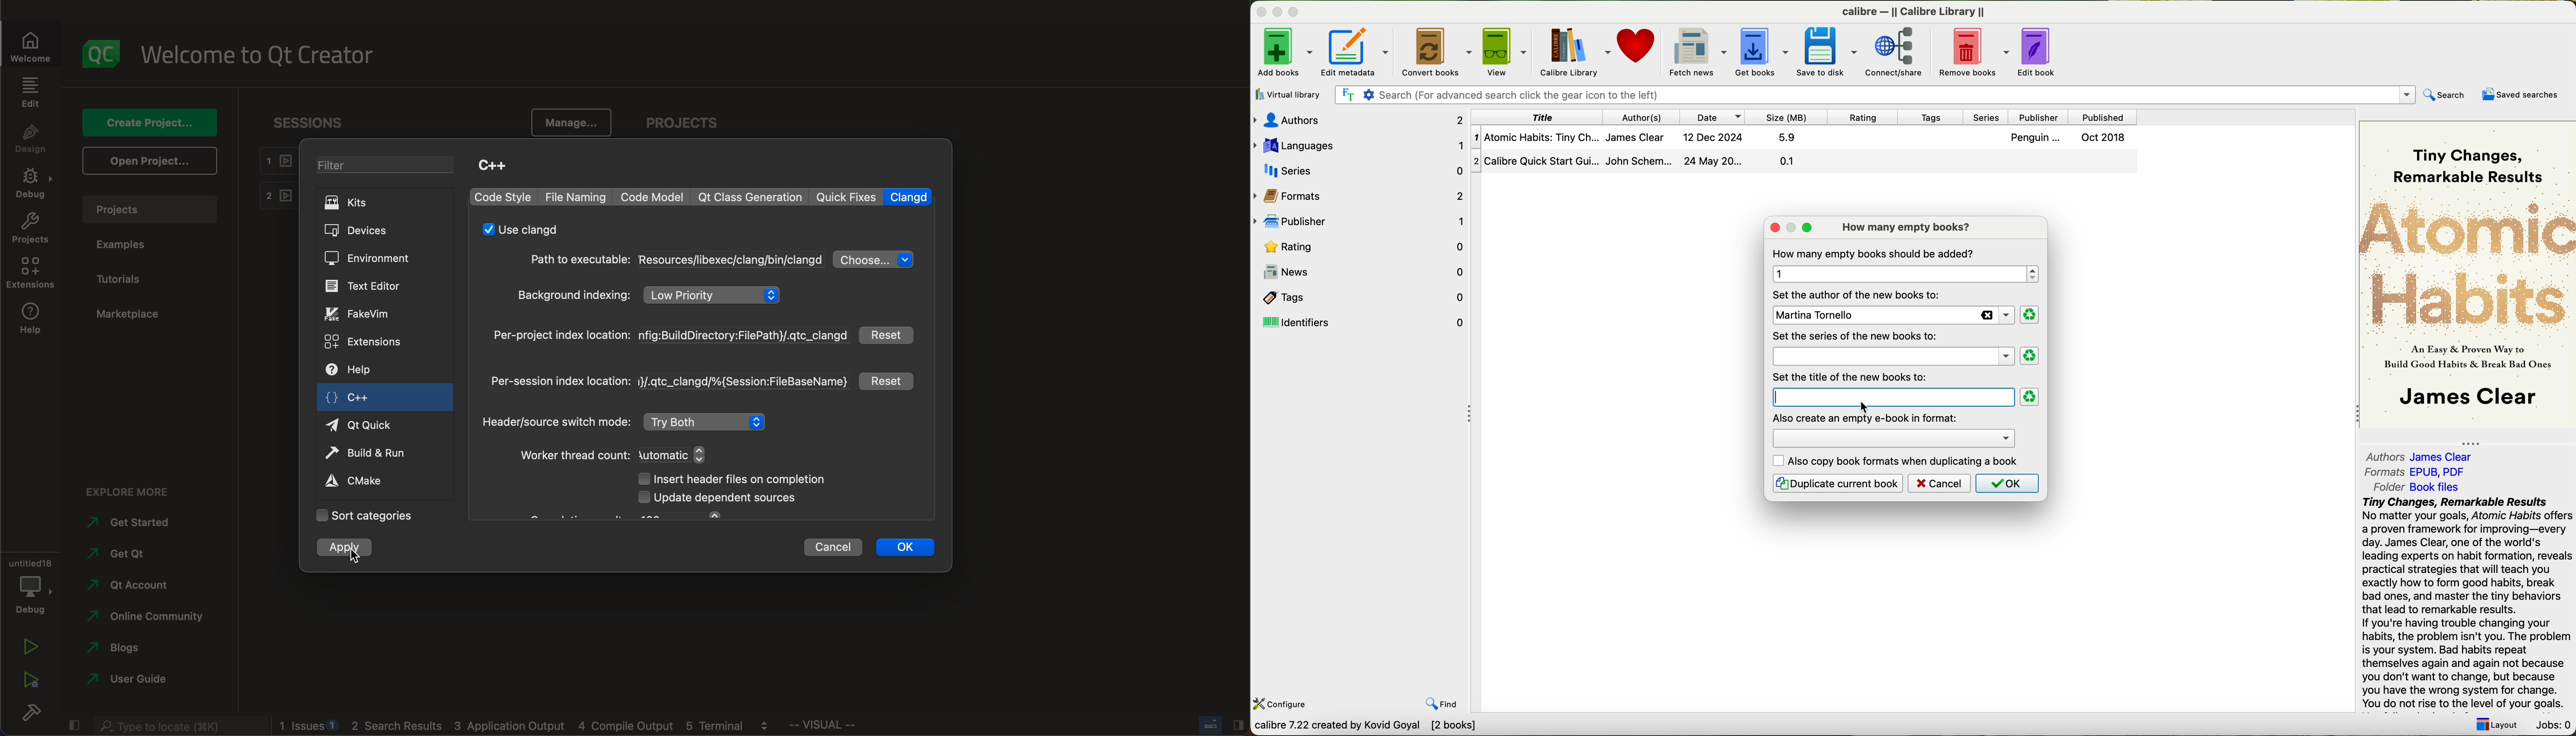  What do you see at coordinates (1361, 197) in the screenshot?
I see `formats` at bounding box center [1361, 197].